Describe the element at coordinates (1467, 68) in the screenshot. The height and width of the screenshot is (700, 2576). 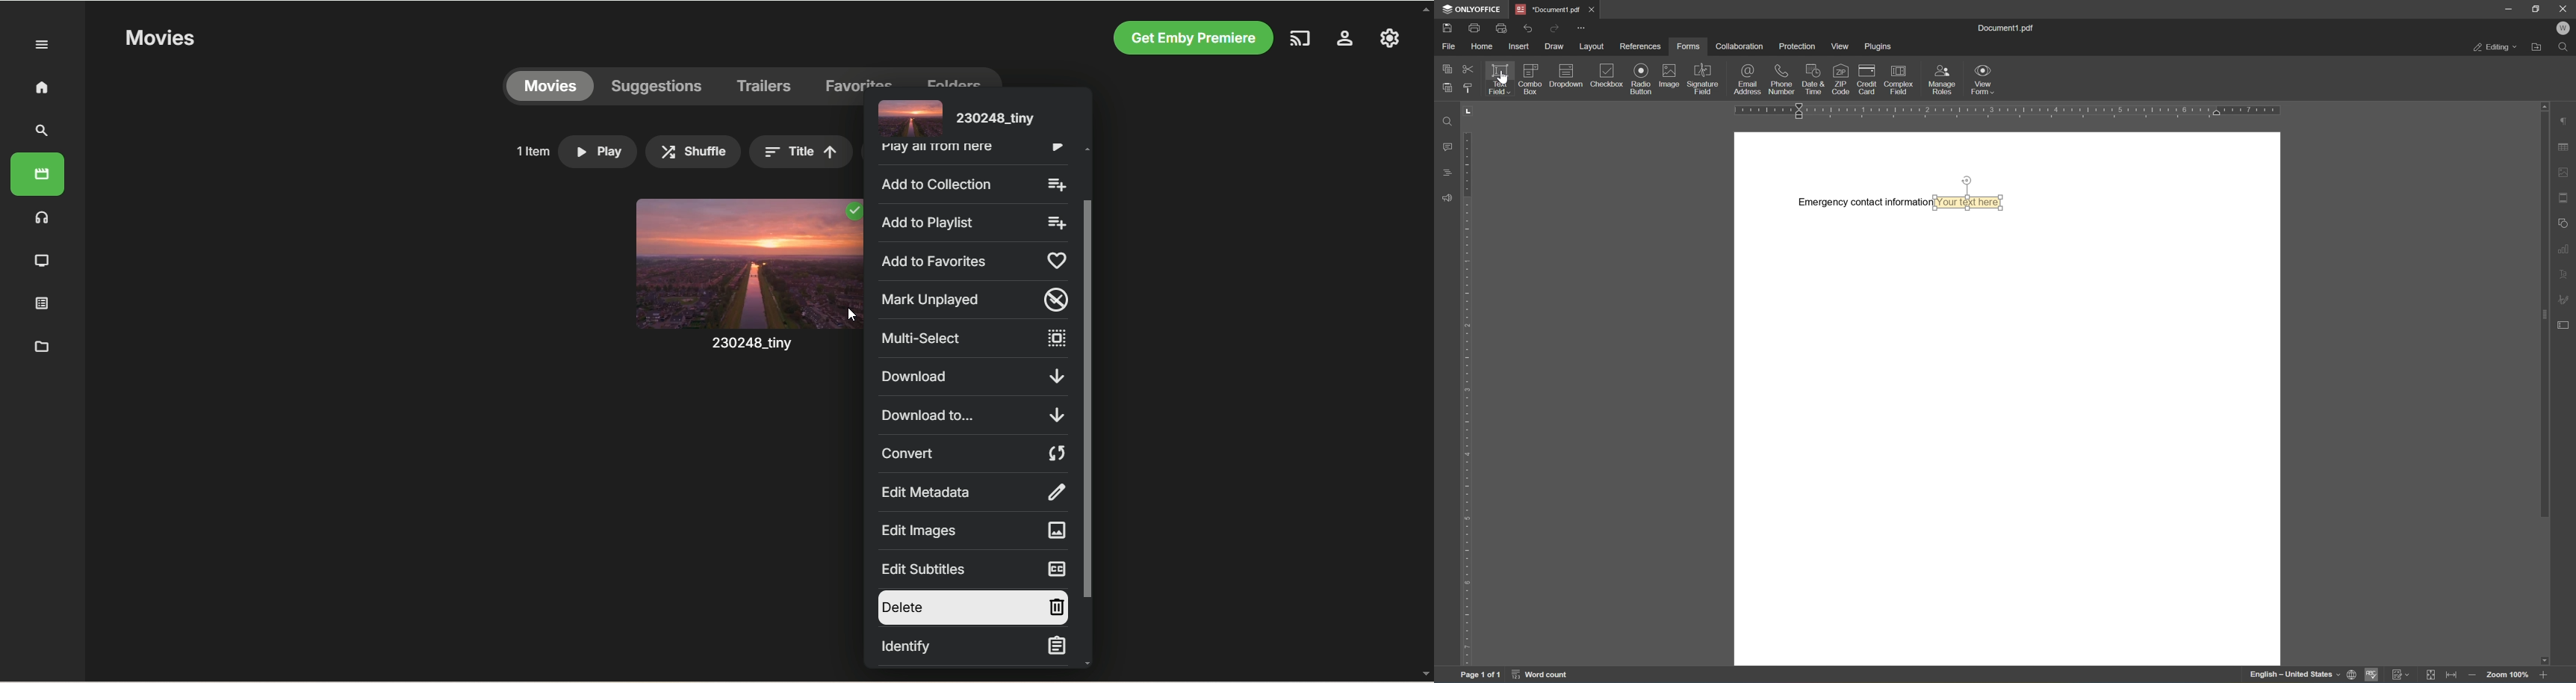
I see `cut` at that location.